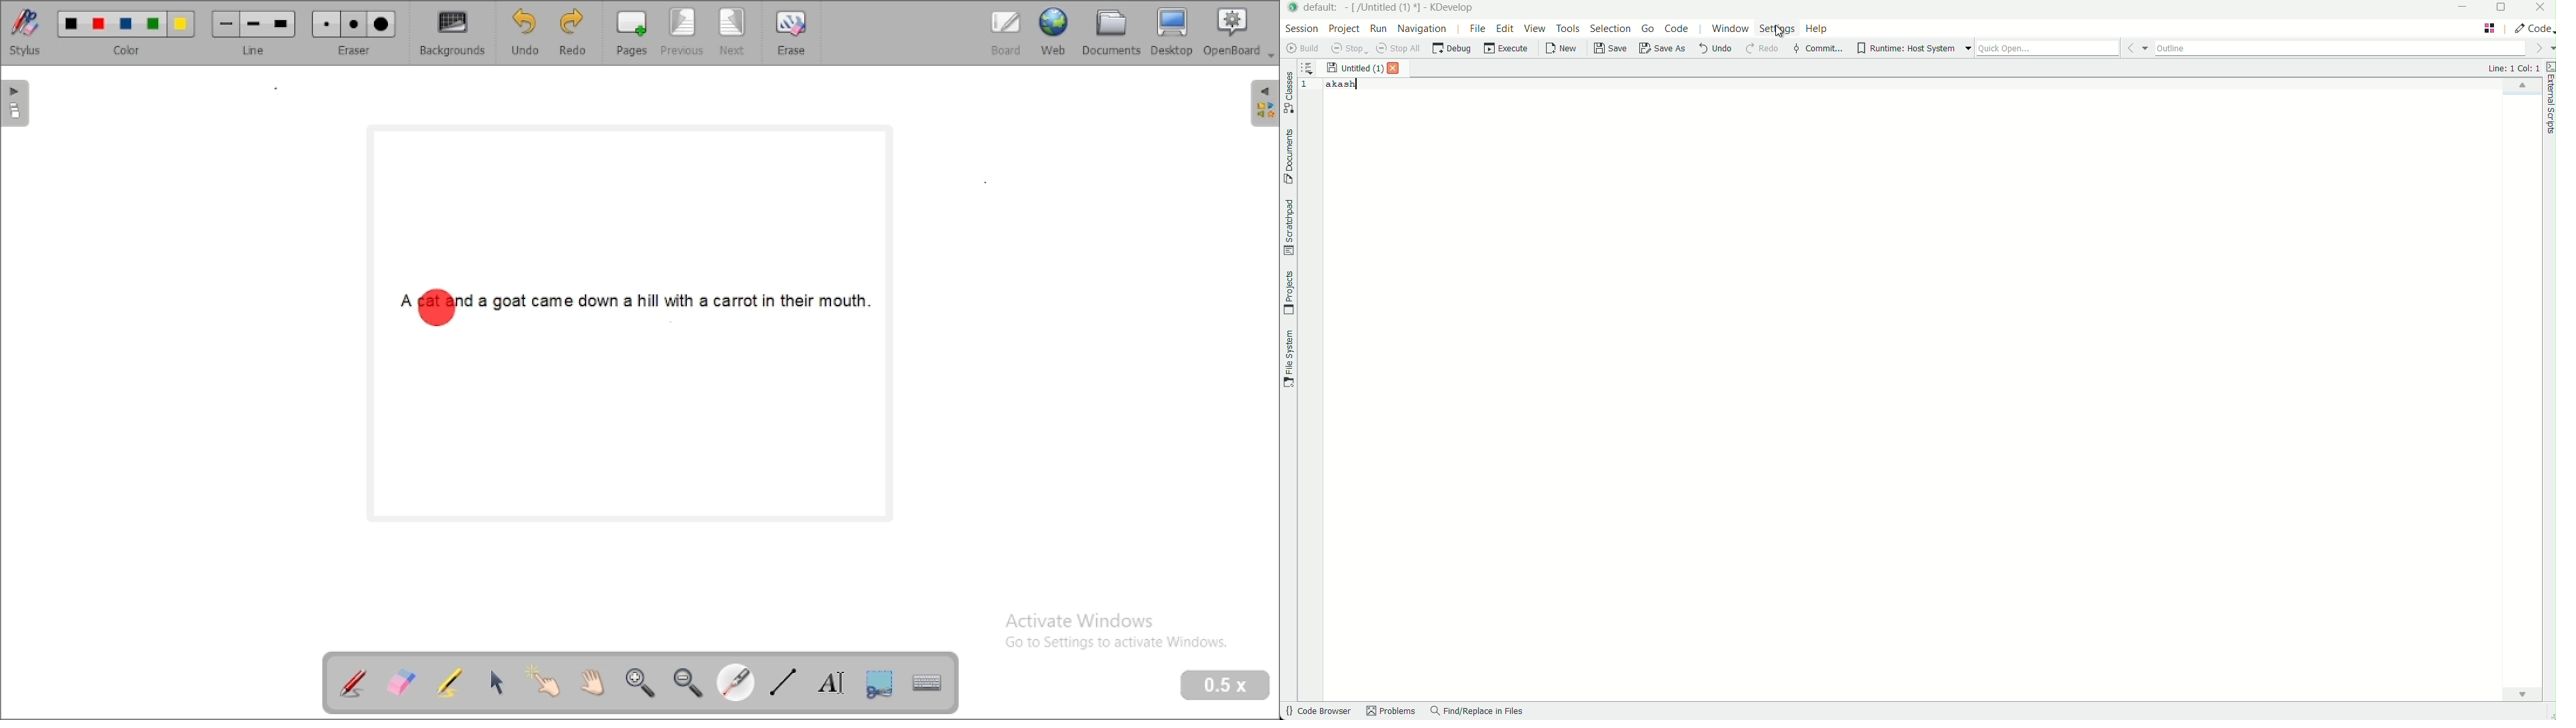  Describe the element at coordinates (496, 683) in the screenshot. I see `select and modify objects` at that location.